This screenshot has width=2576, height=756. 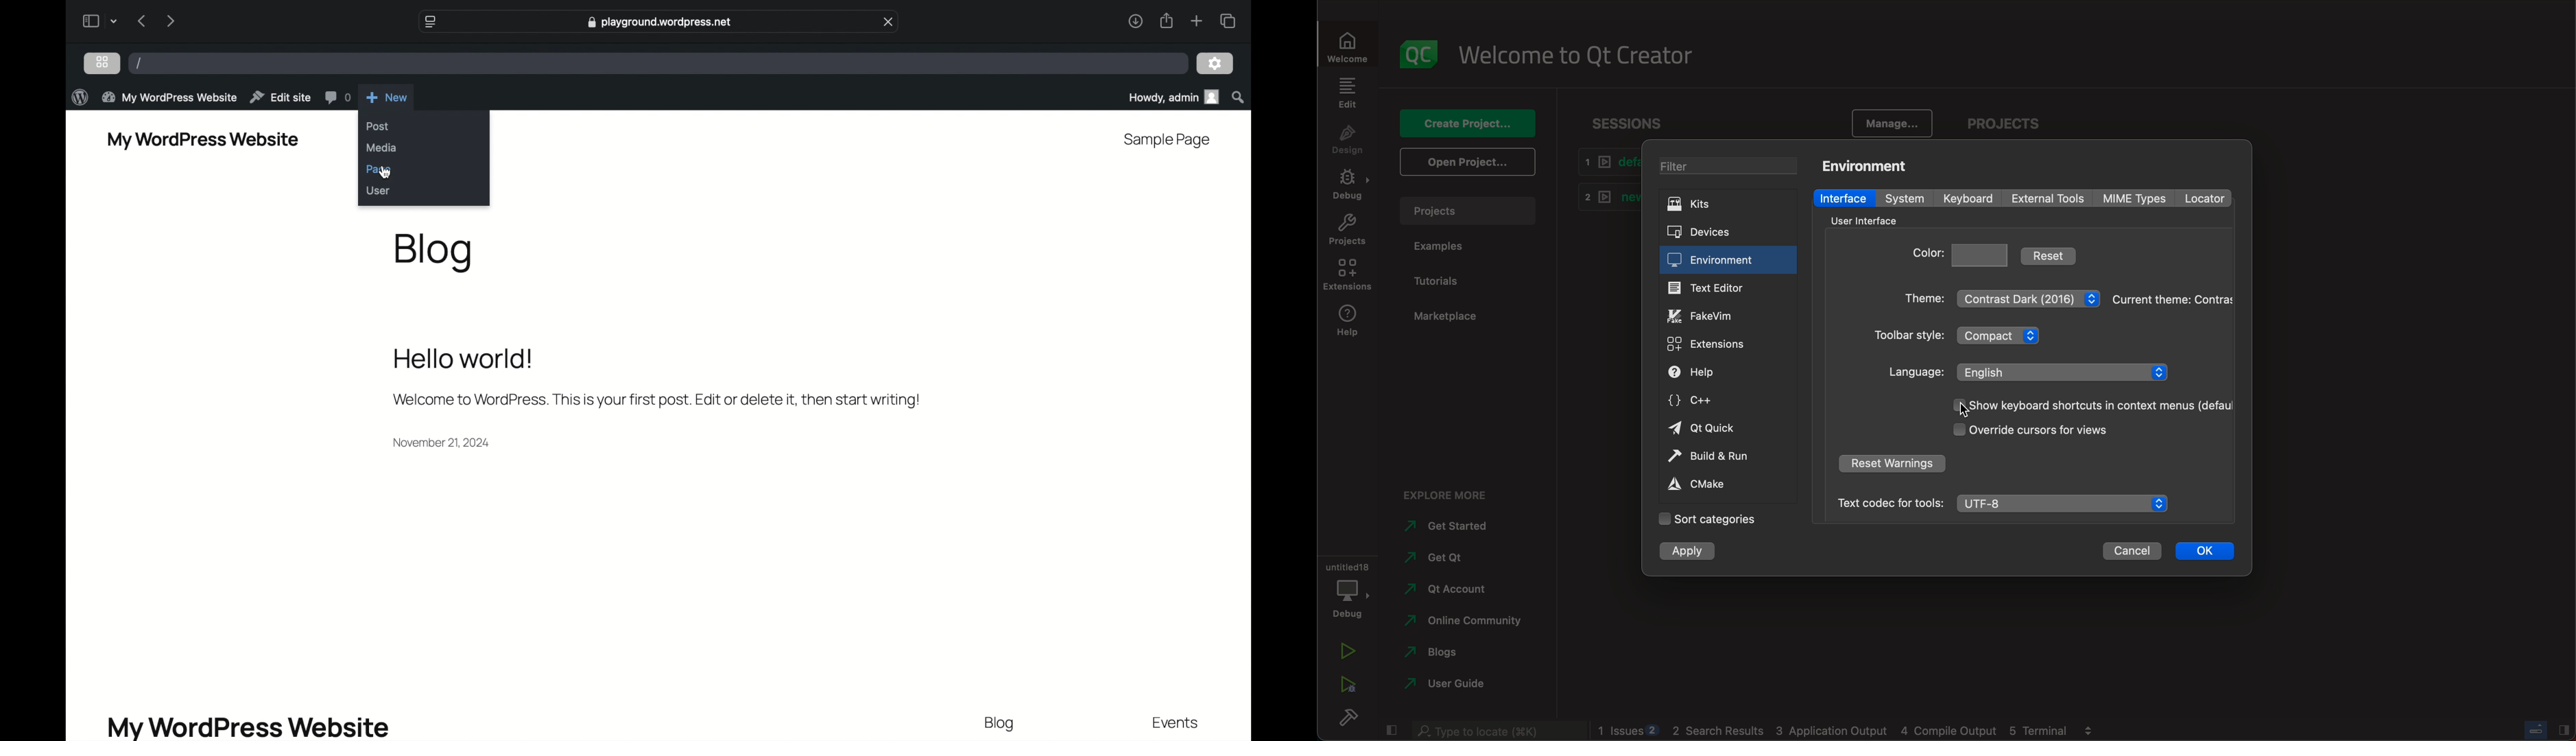 What do you see at coordinates (889, 22) in the screenshot?
I see `close` at bounding box center [889, 22].